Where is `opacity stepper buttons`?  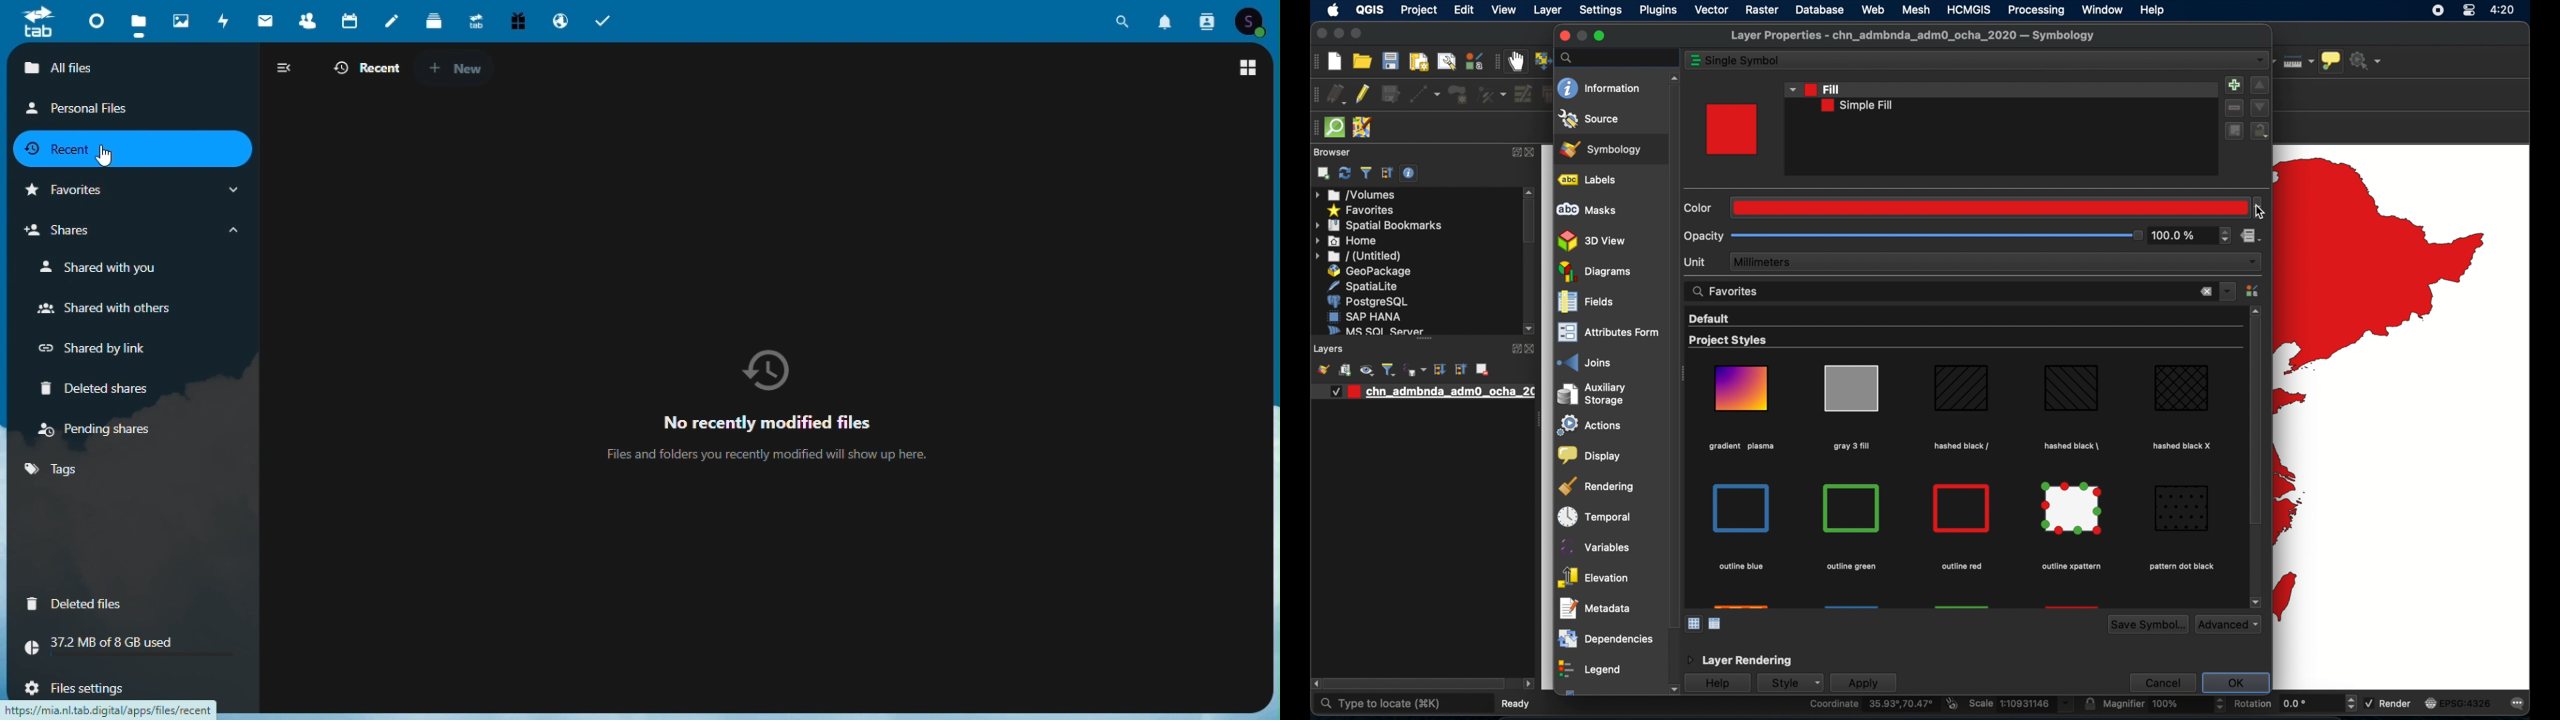 opacity stepper buttons is located at coordinates (2191, 236).